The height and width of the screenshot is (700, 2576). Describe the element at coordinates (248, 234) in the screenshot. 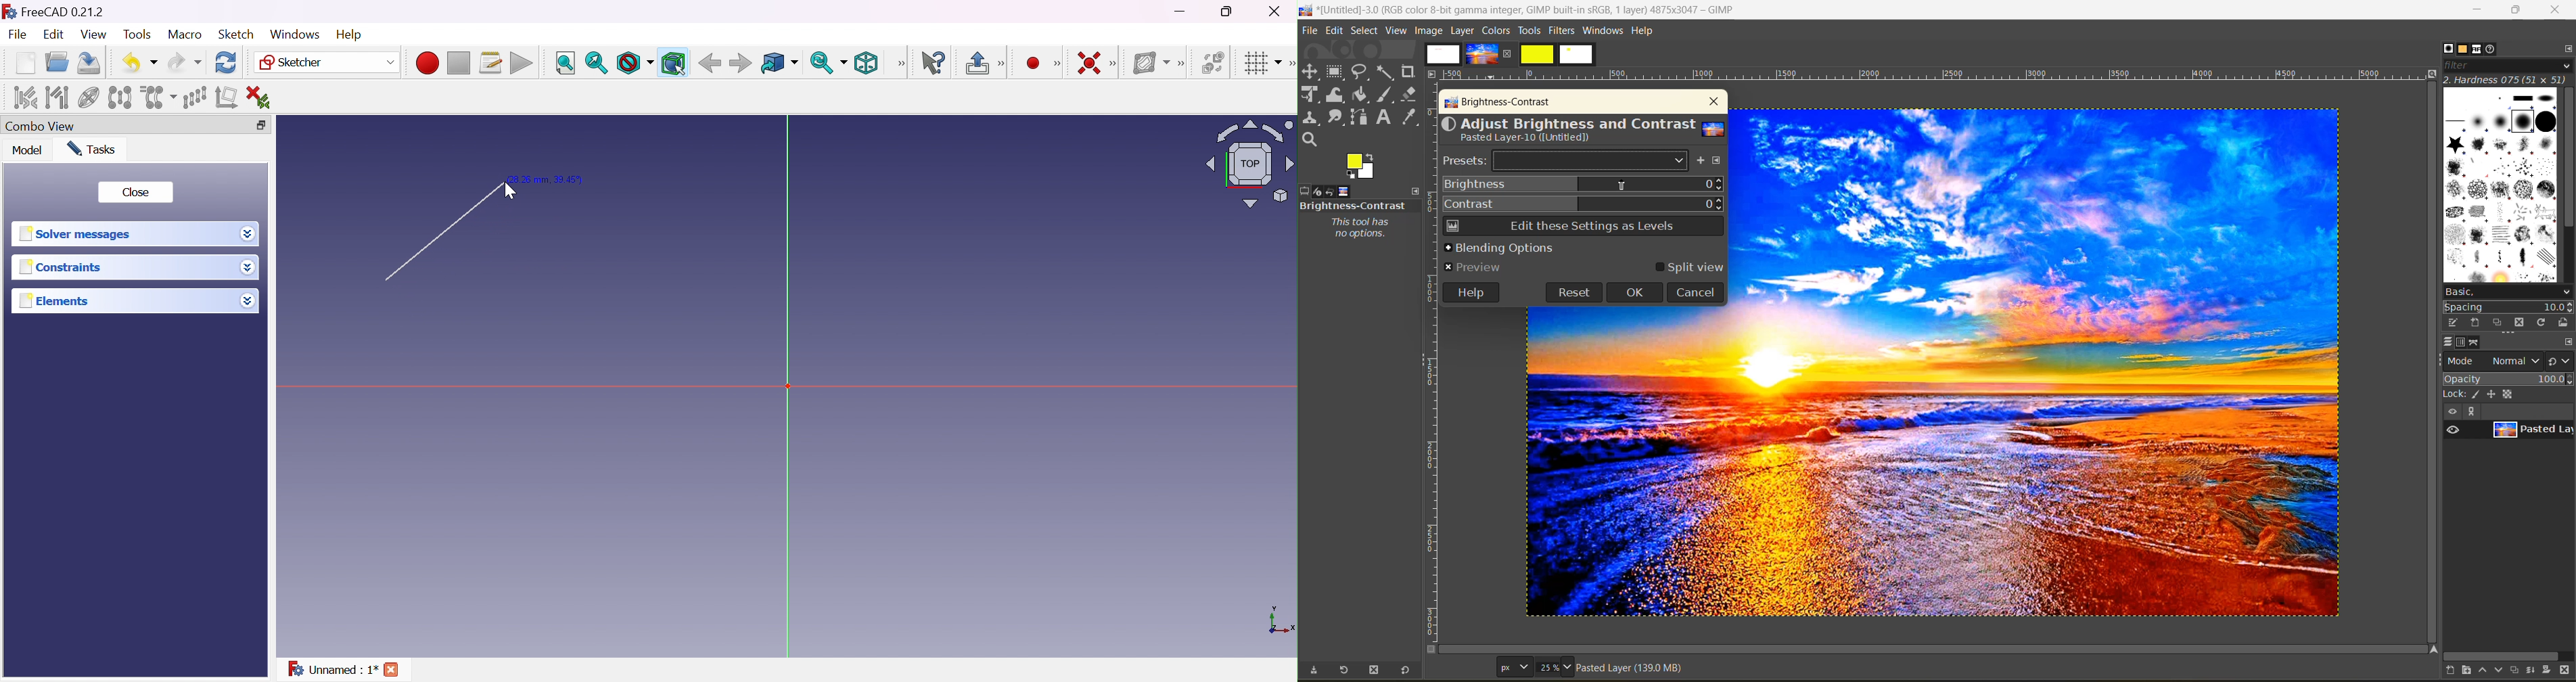

I see `Drop down` at that location.